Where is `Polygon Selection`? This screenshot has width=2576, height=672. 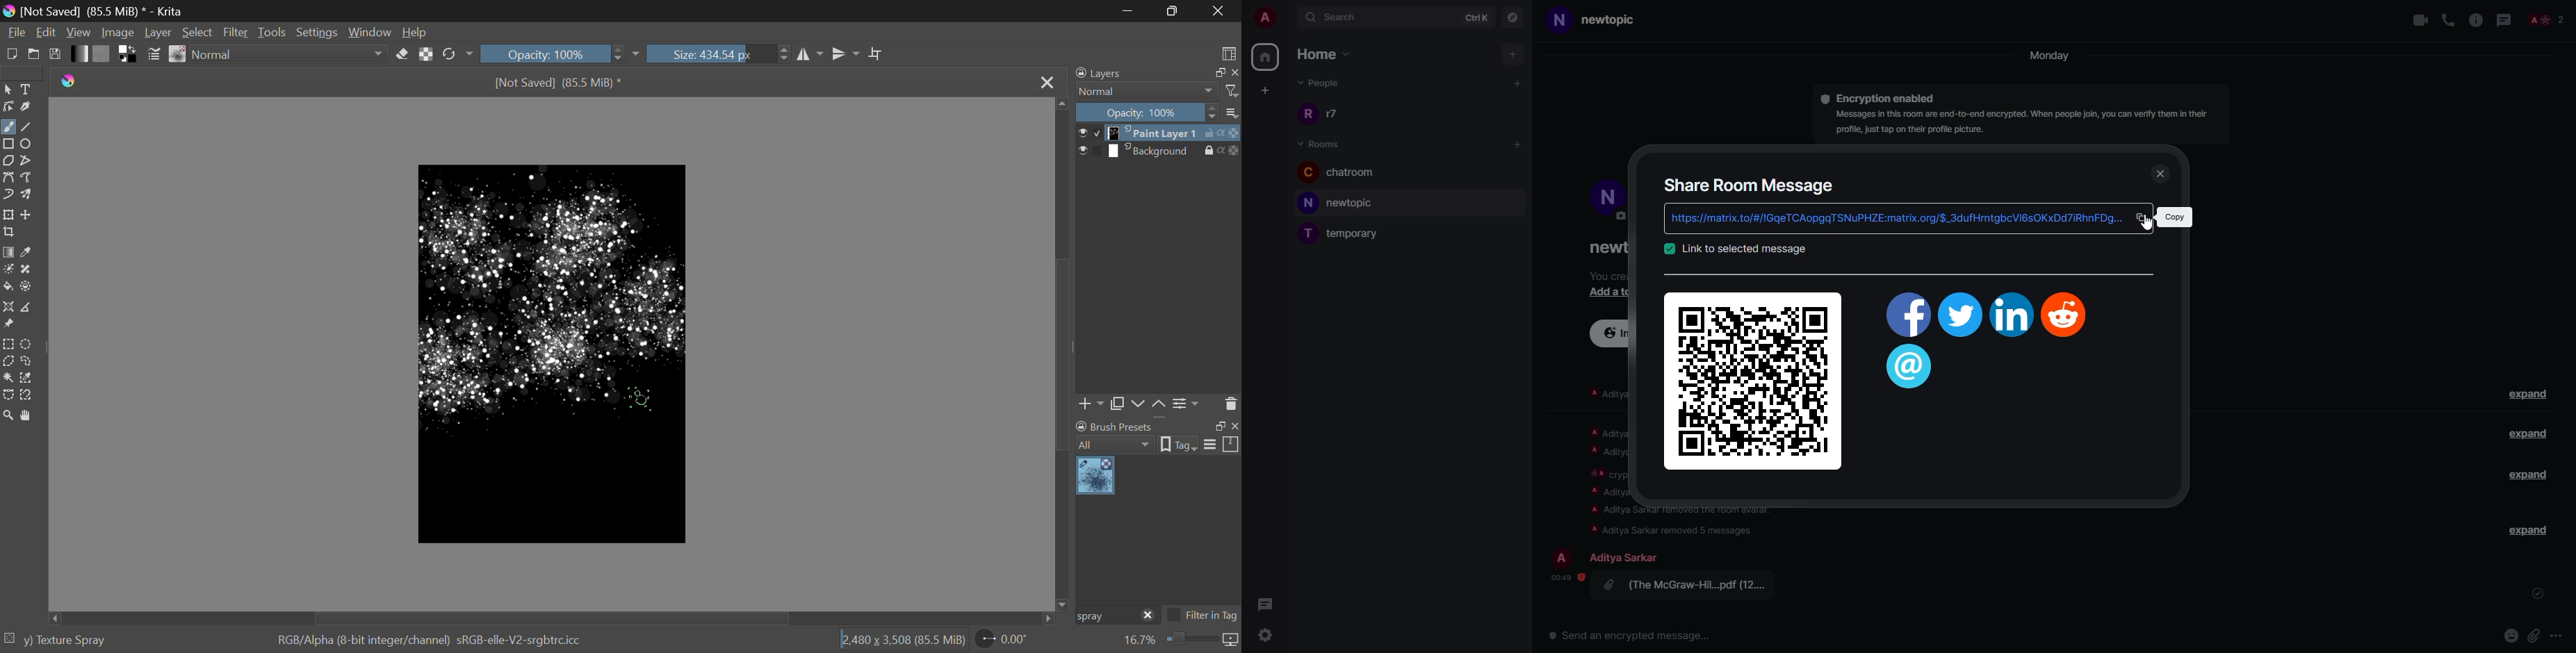 Polygon Selection is located at coordinates (8, 360).